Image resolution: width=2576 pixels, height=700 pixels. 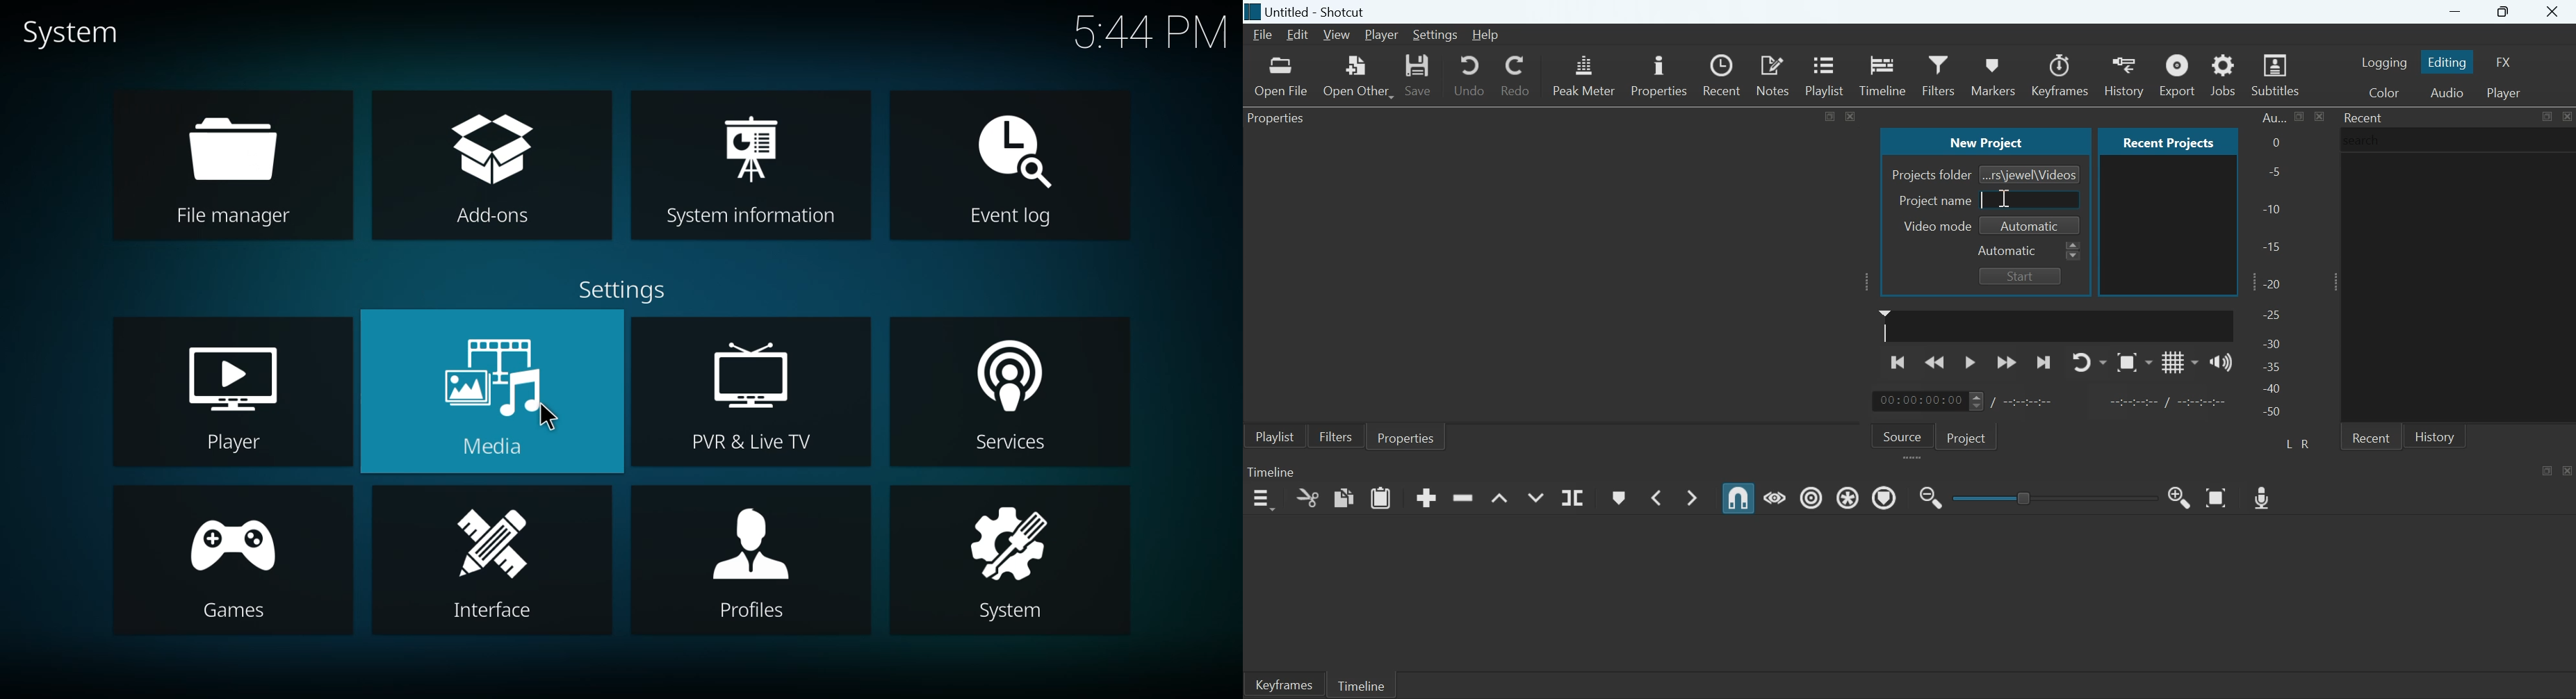 What do you see at coordinates (2123, 75) in the screenshot?
I see `History` at bounding box center [2123, 75].